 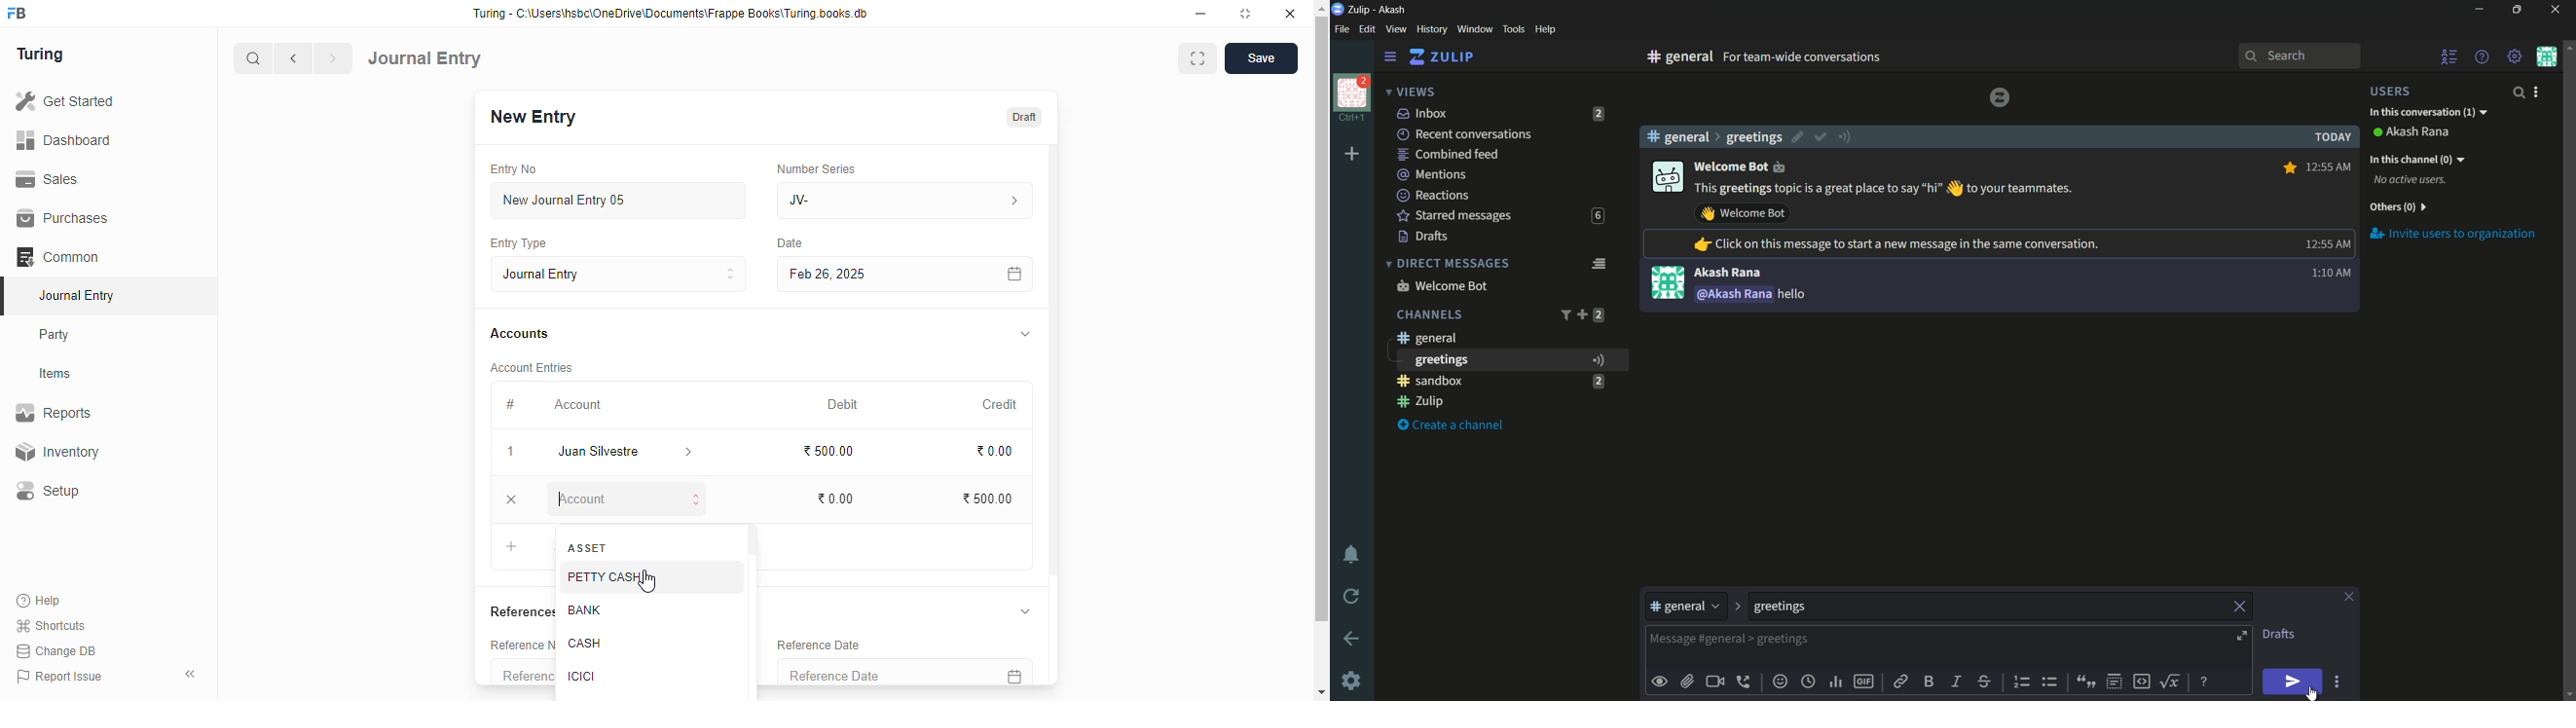 What do you see at coordinates (511, 454) in the screenshot?
I see `1` at bounding box center [511, 454].